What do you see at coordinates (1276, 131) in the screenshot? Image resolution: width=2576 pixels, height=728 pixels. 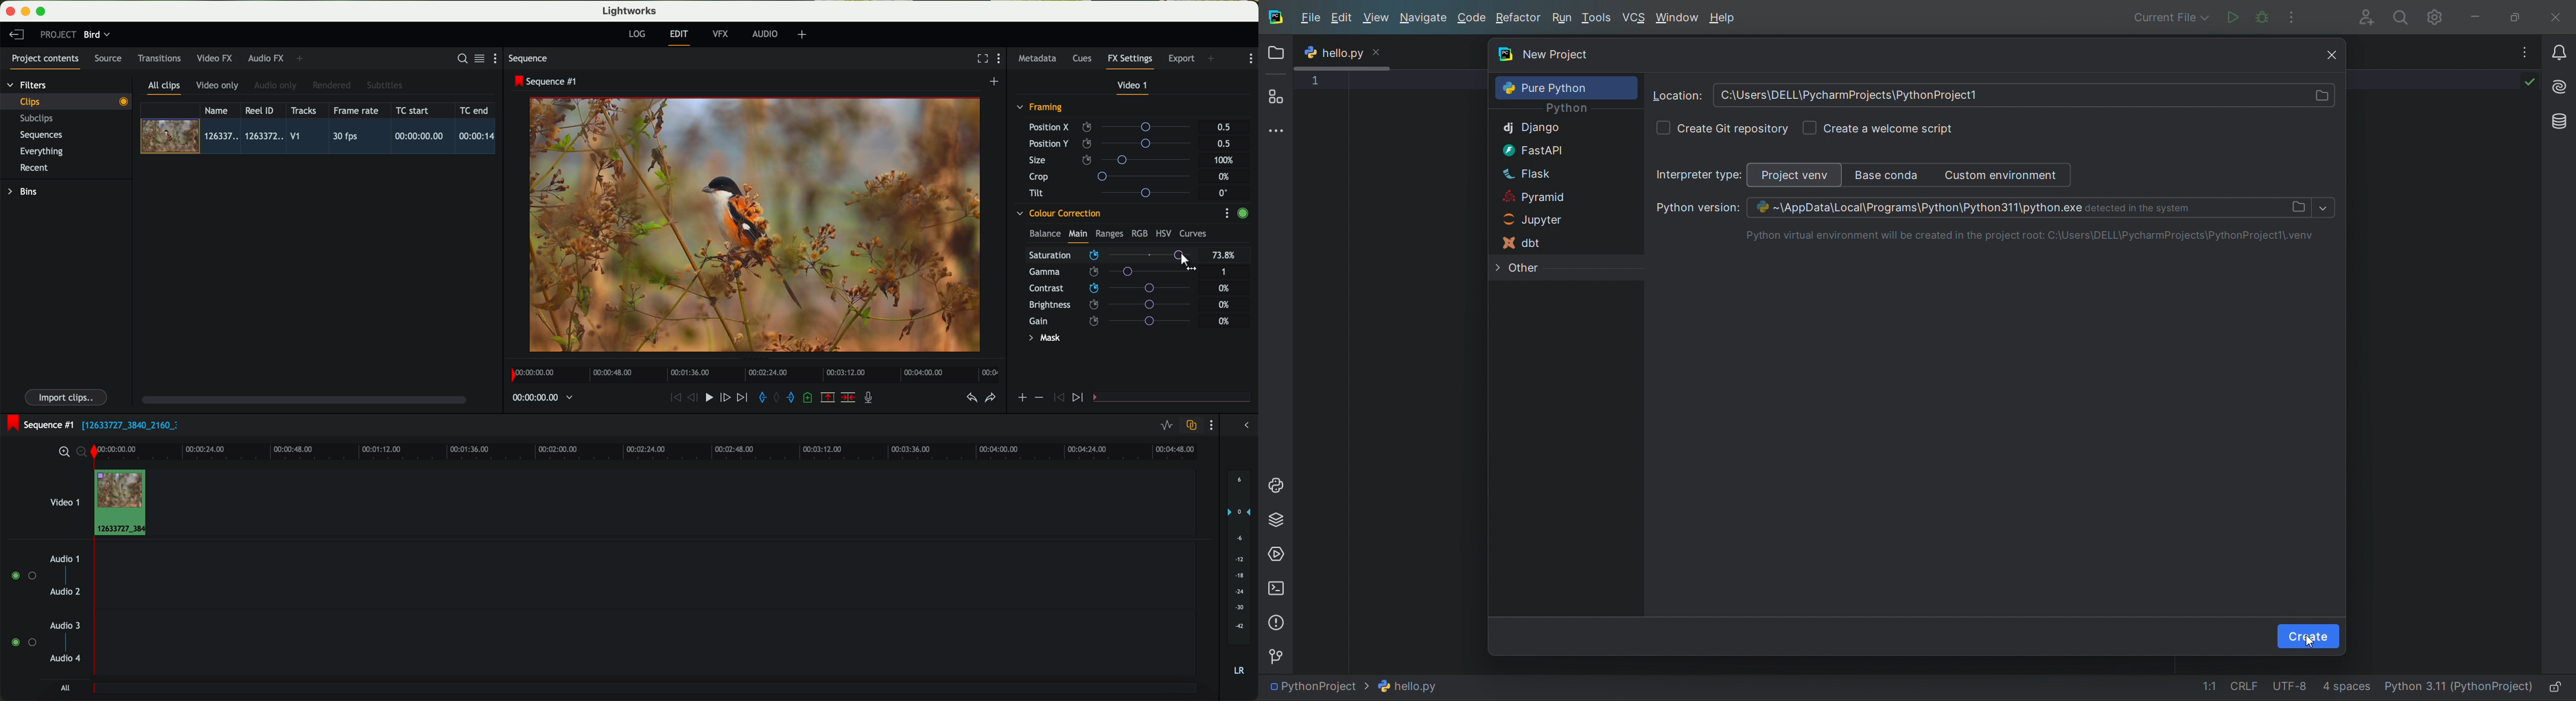 I see `more tool window` at bounding box center [1276, 131].